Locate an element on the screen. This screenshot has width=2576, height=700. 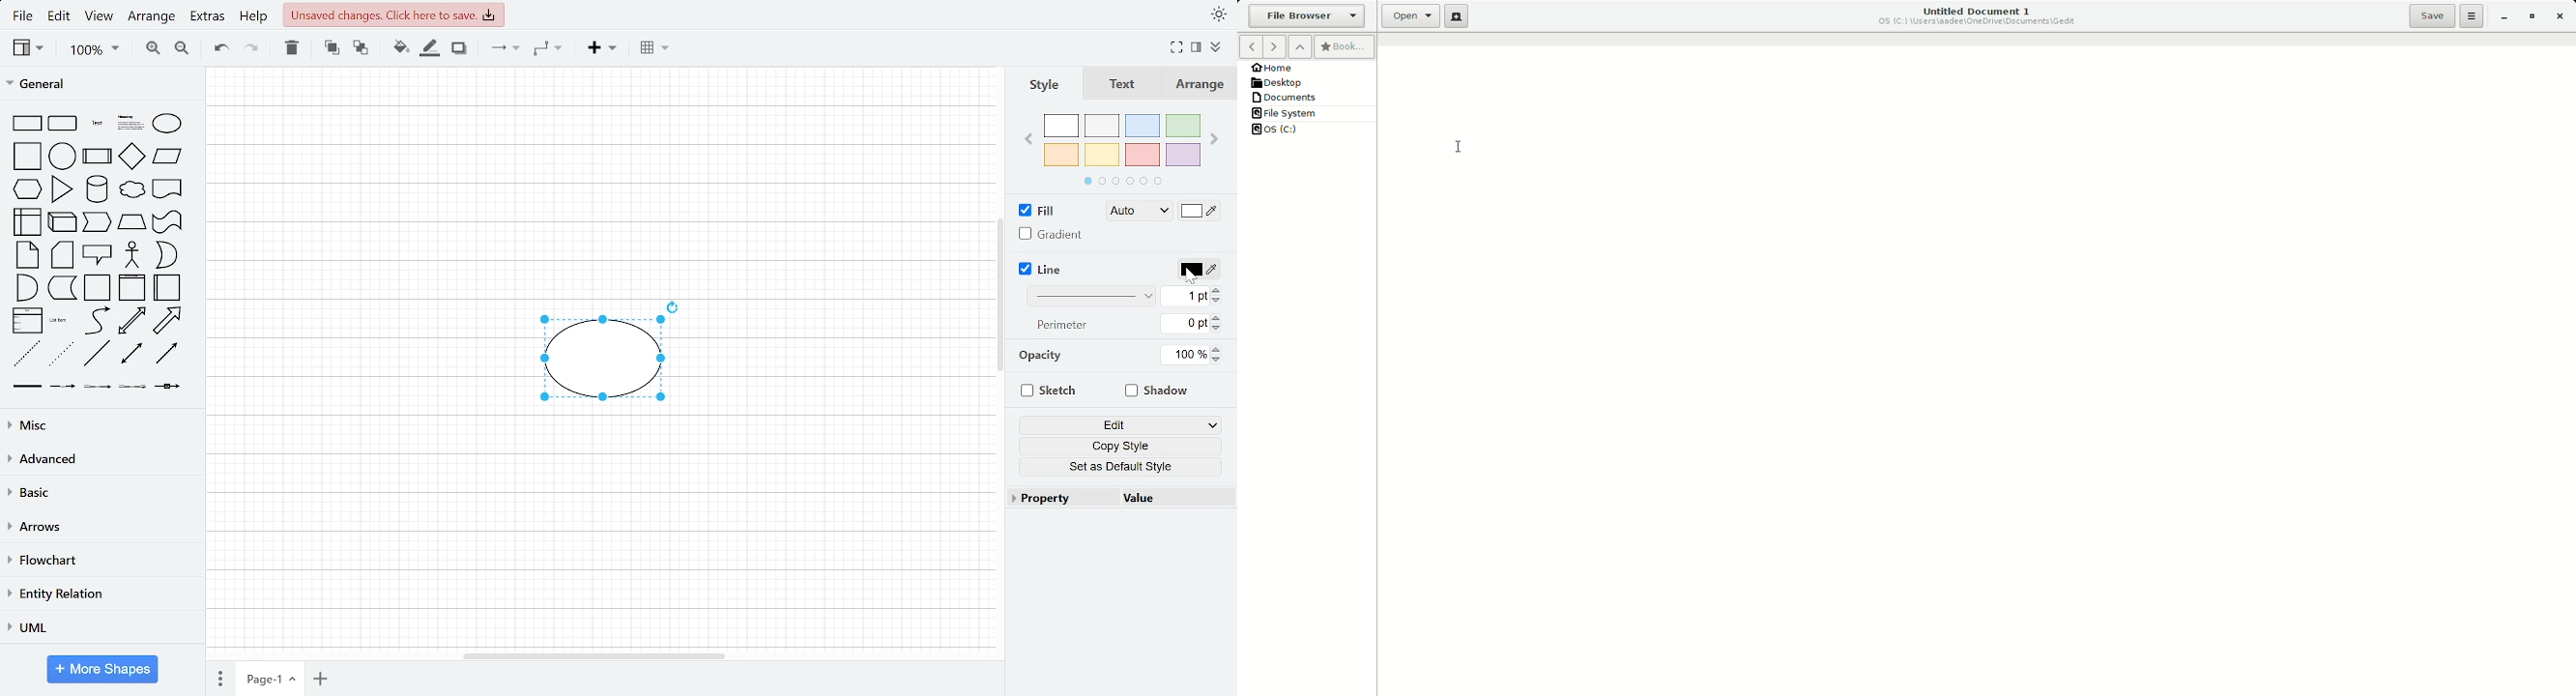
line is located at coordinates (96, 354).